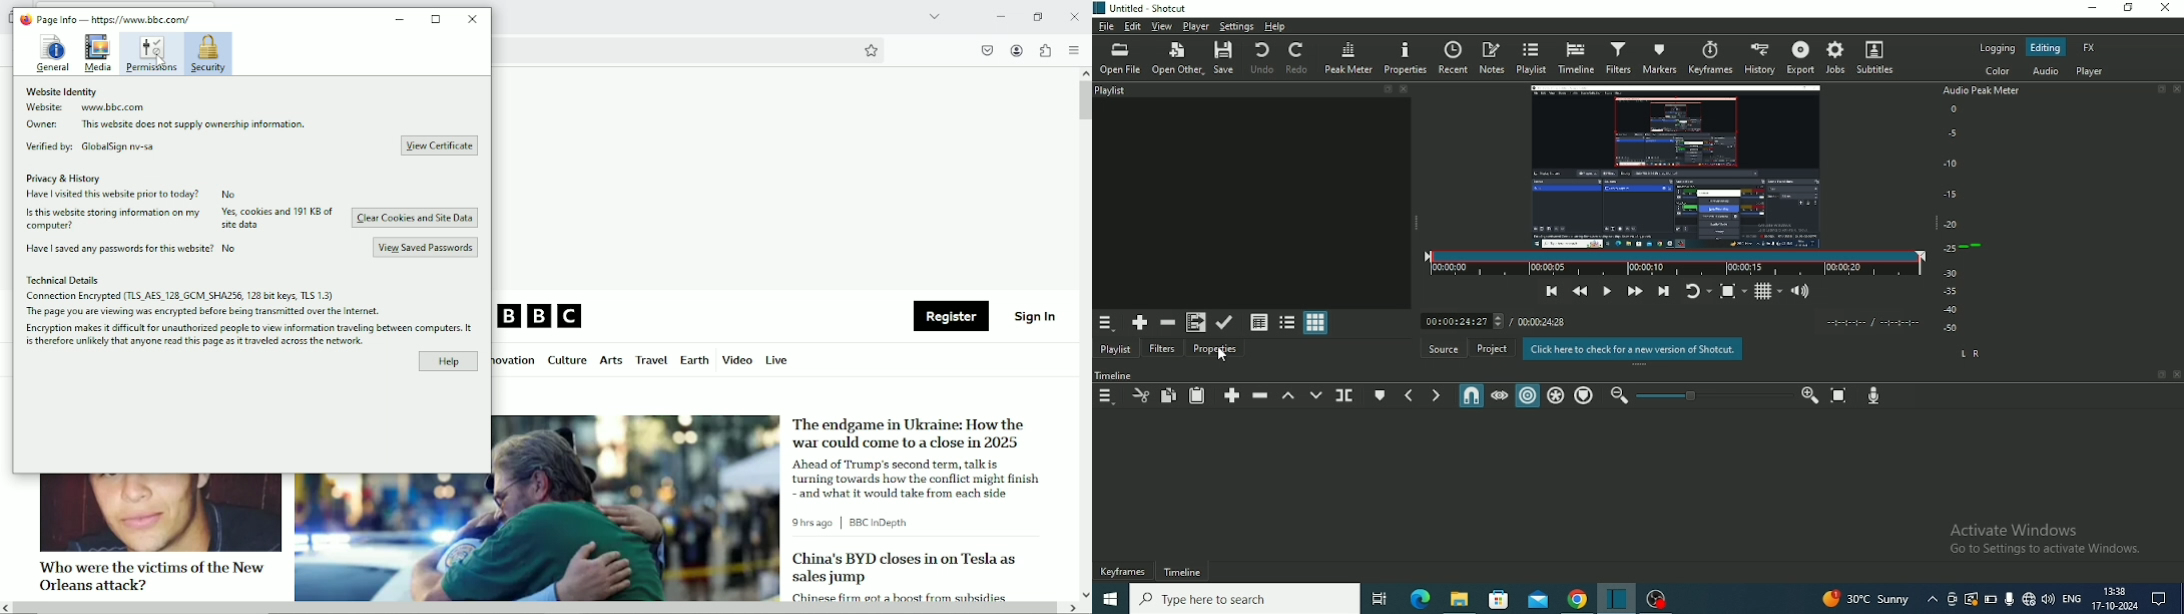 The height and width of the screenshot is (616, 2184). What do you see at coordinates (1575, 57) in the screenshot?
I see `Timeline` at bounding box center [1575, 57].